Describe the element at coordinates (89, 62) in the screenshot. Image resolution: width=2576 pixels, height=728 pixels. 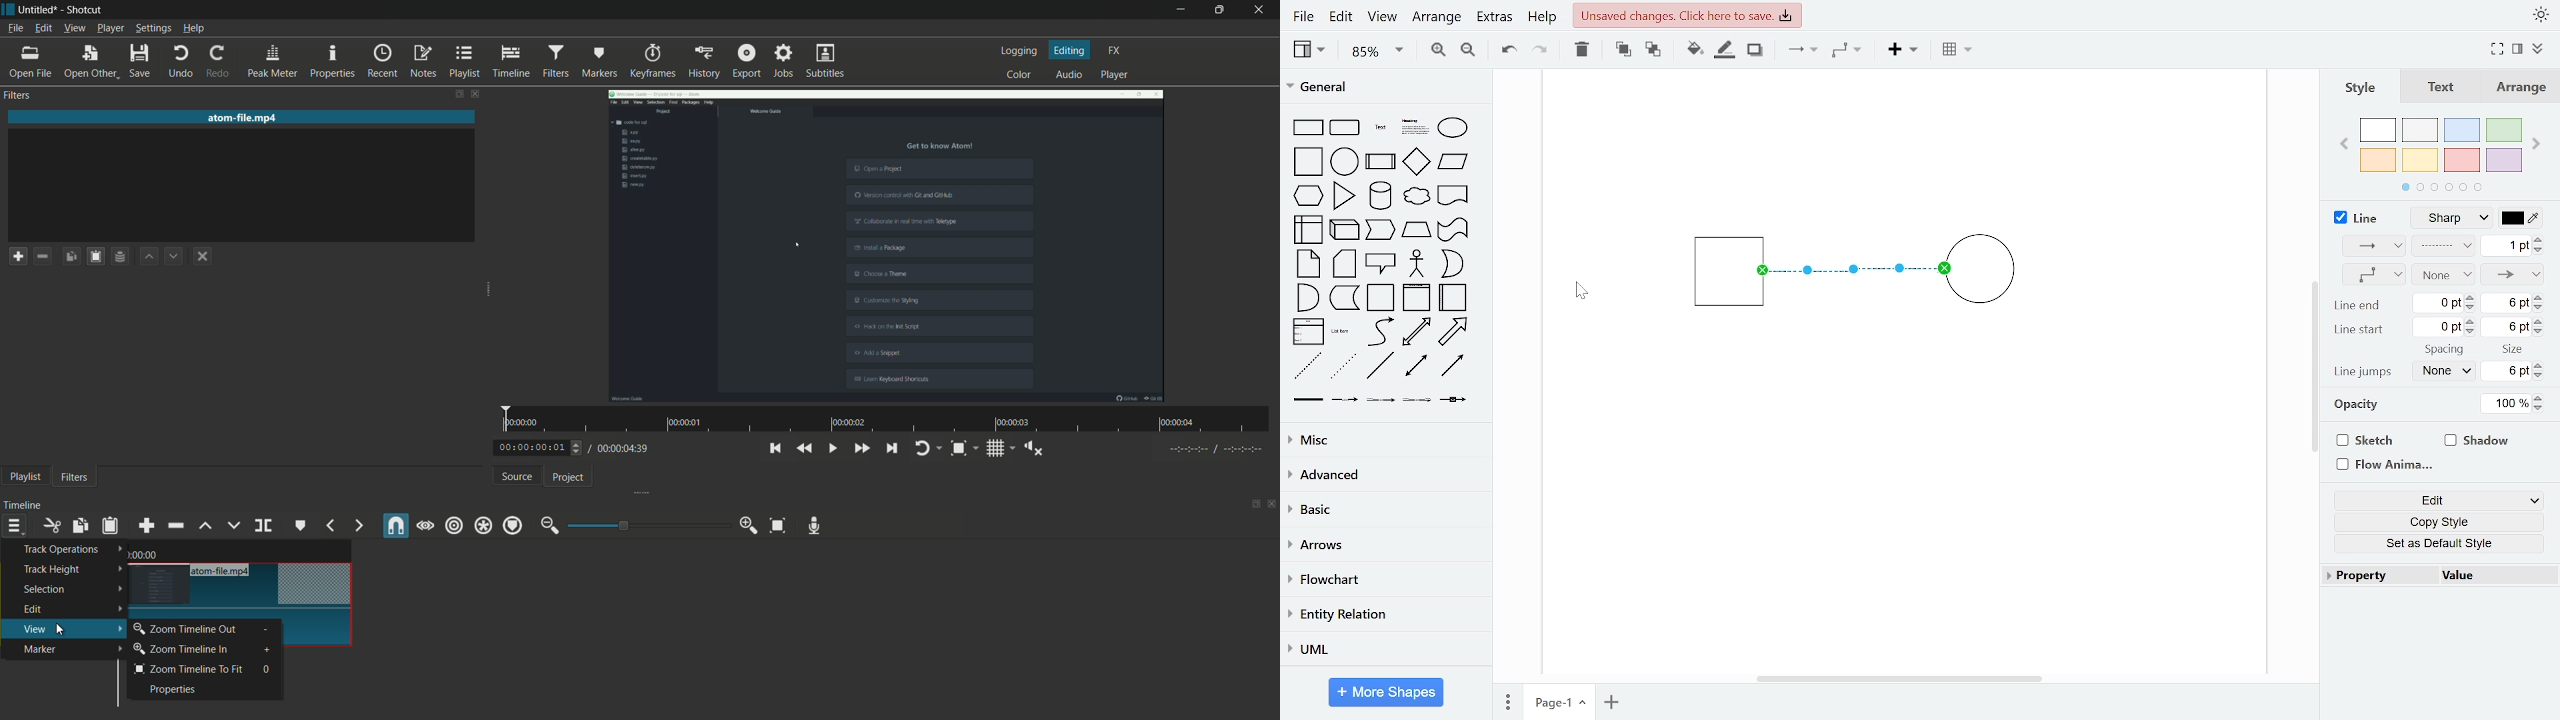
I see `open other` at that location.